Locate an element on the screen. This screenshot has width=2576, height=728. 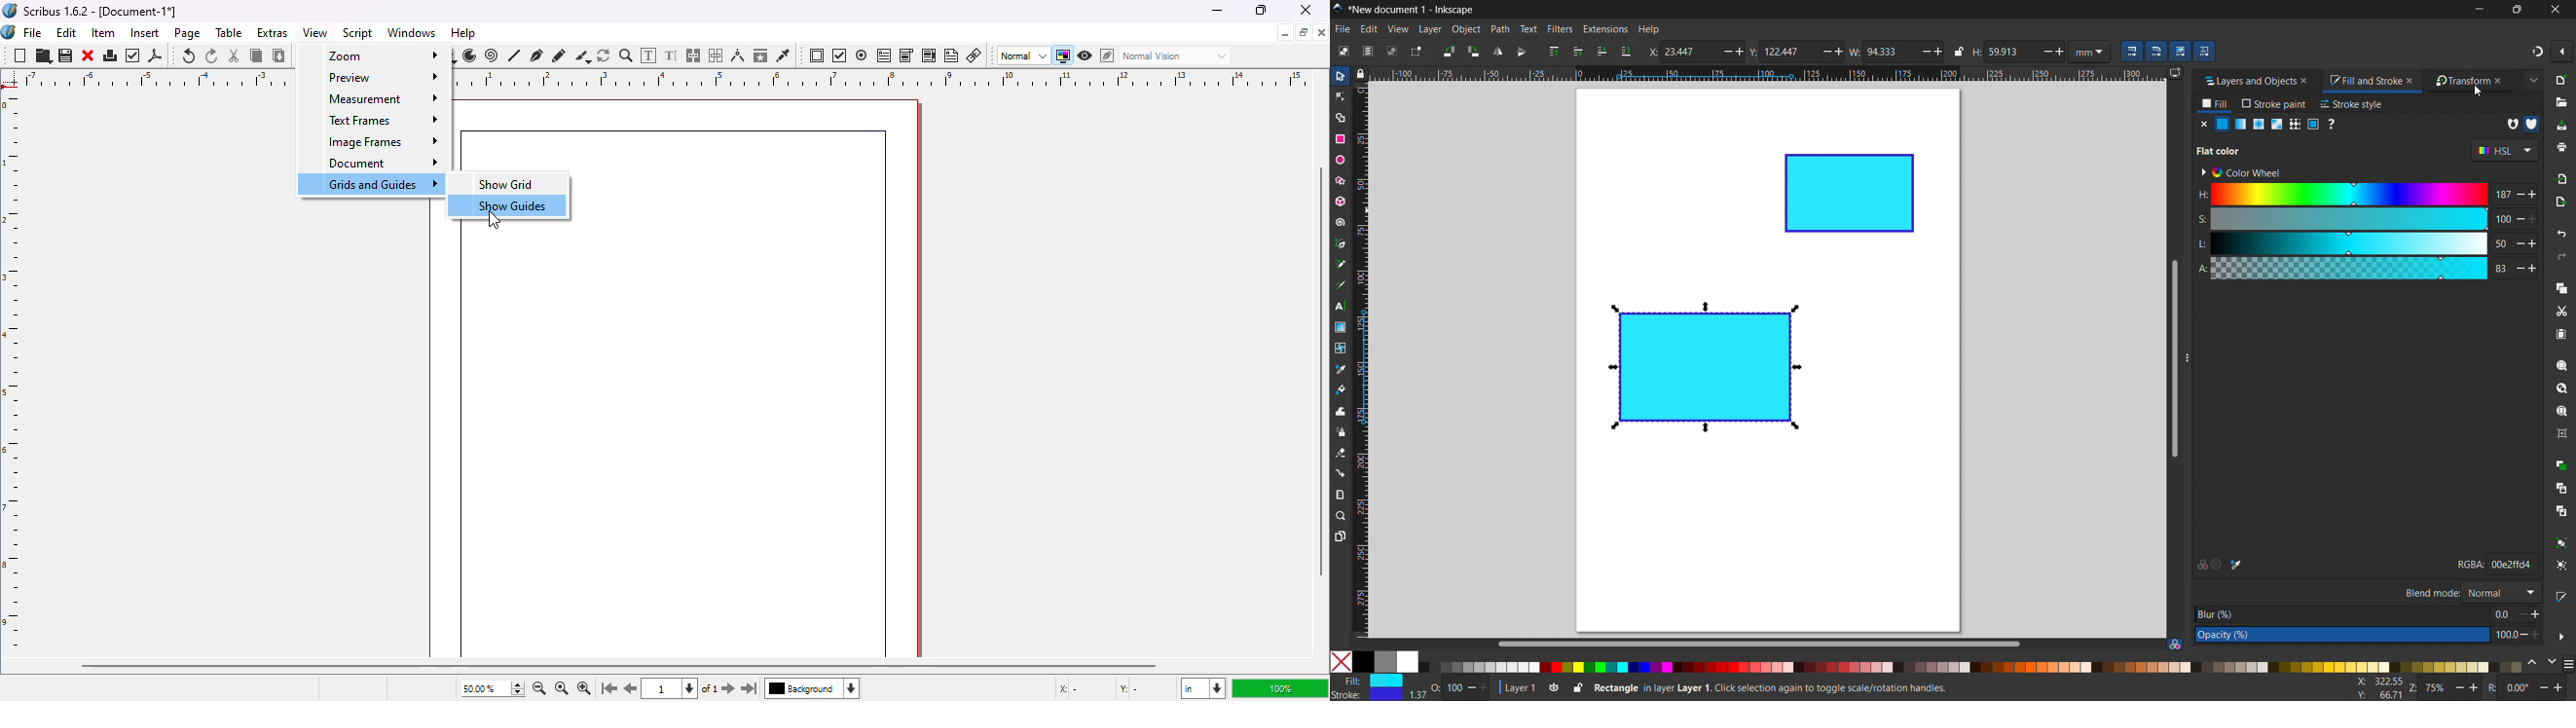
Stroke is located at coordinates (1368, 695).